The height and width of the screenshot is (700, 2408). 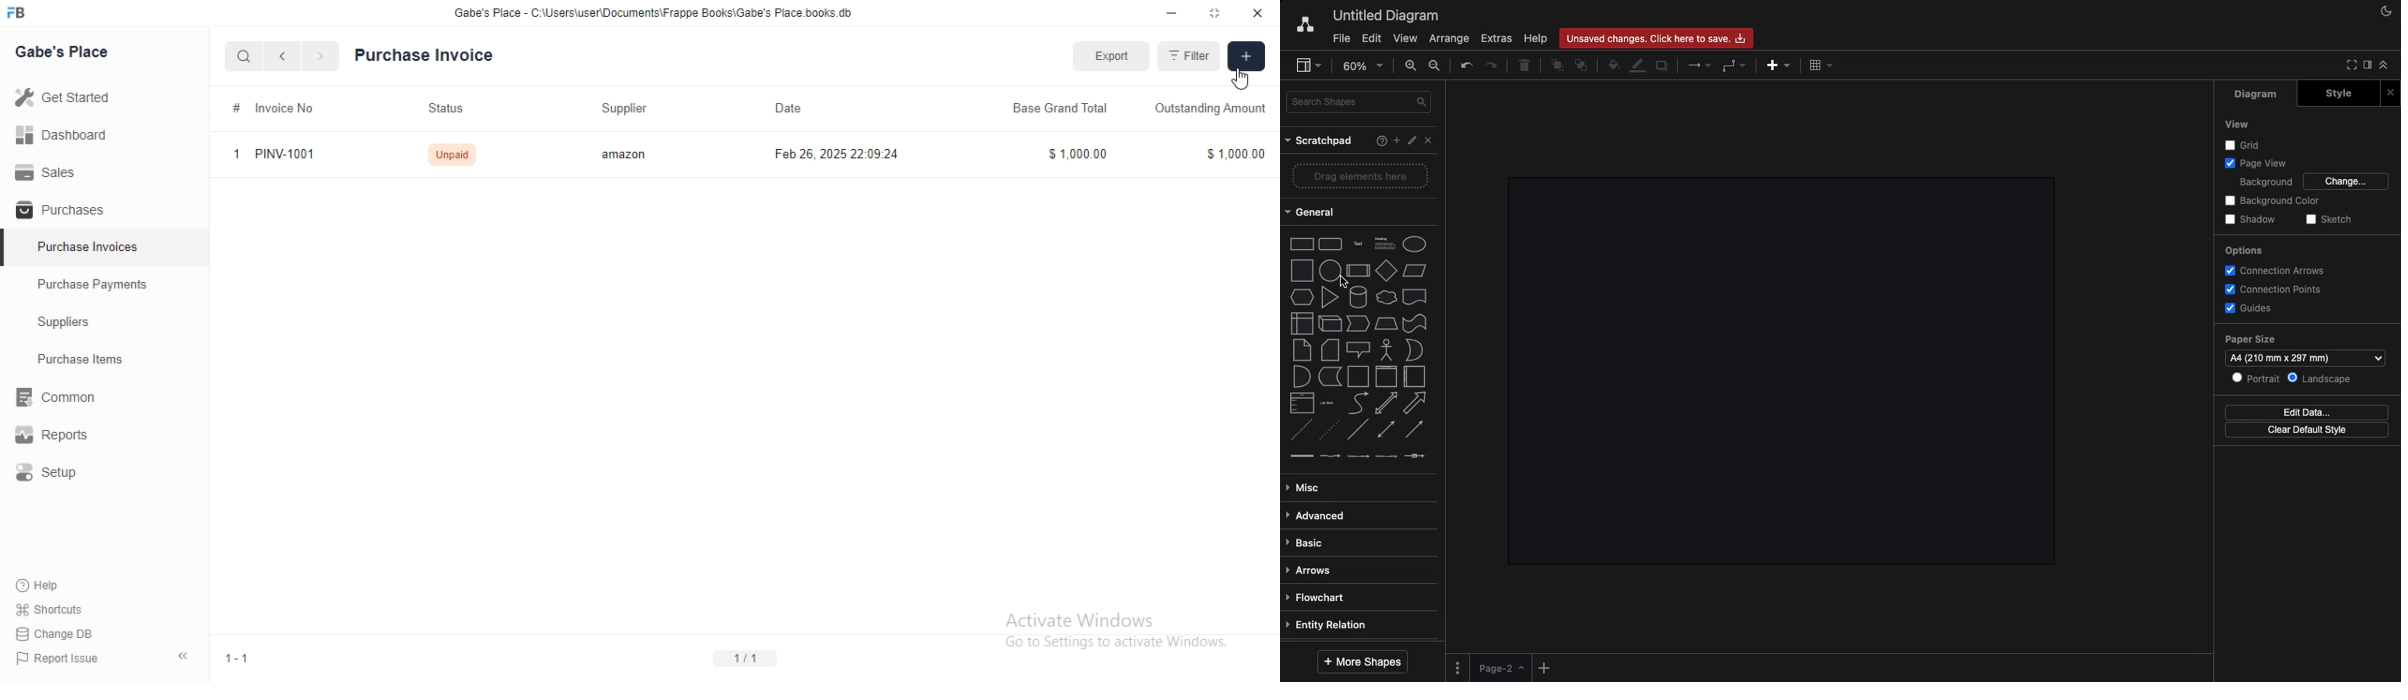 I want to click on Edit, so click(x=1412, y=141).